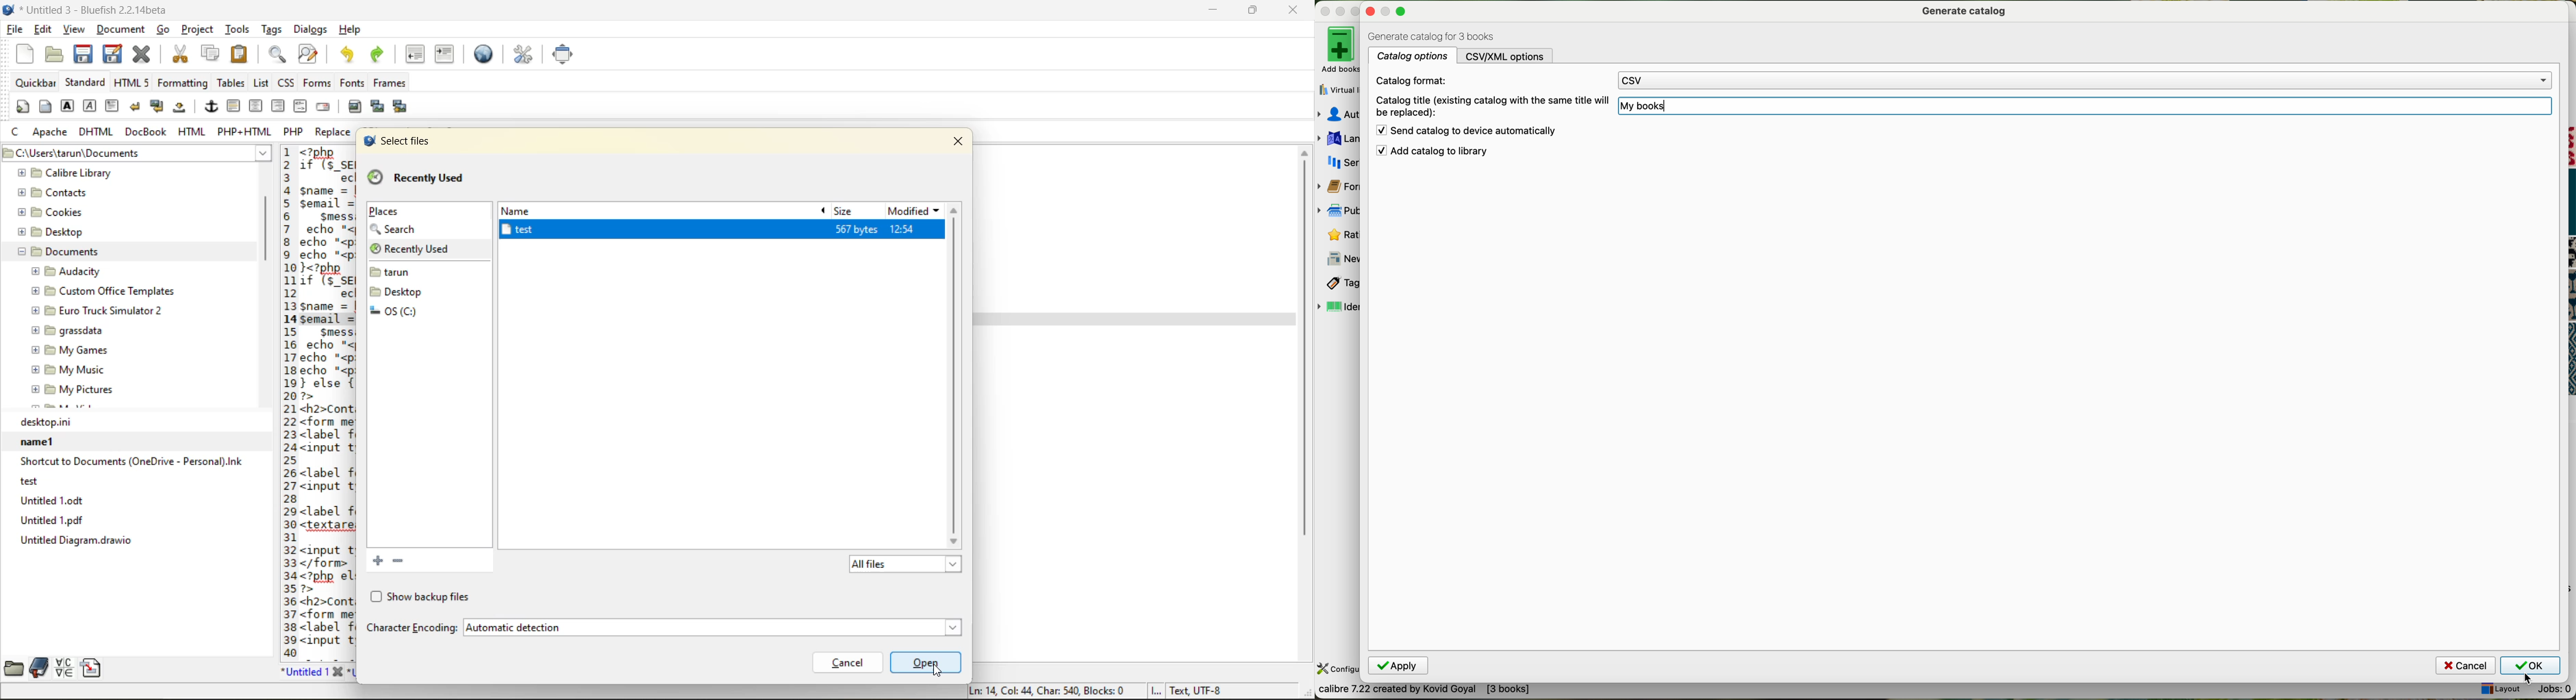  I want to click on modified, so click(915, 211).